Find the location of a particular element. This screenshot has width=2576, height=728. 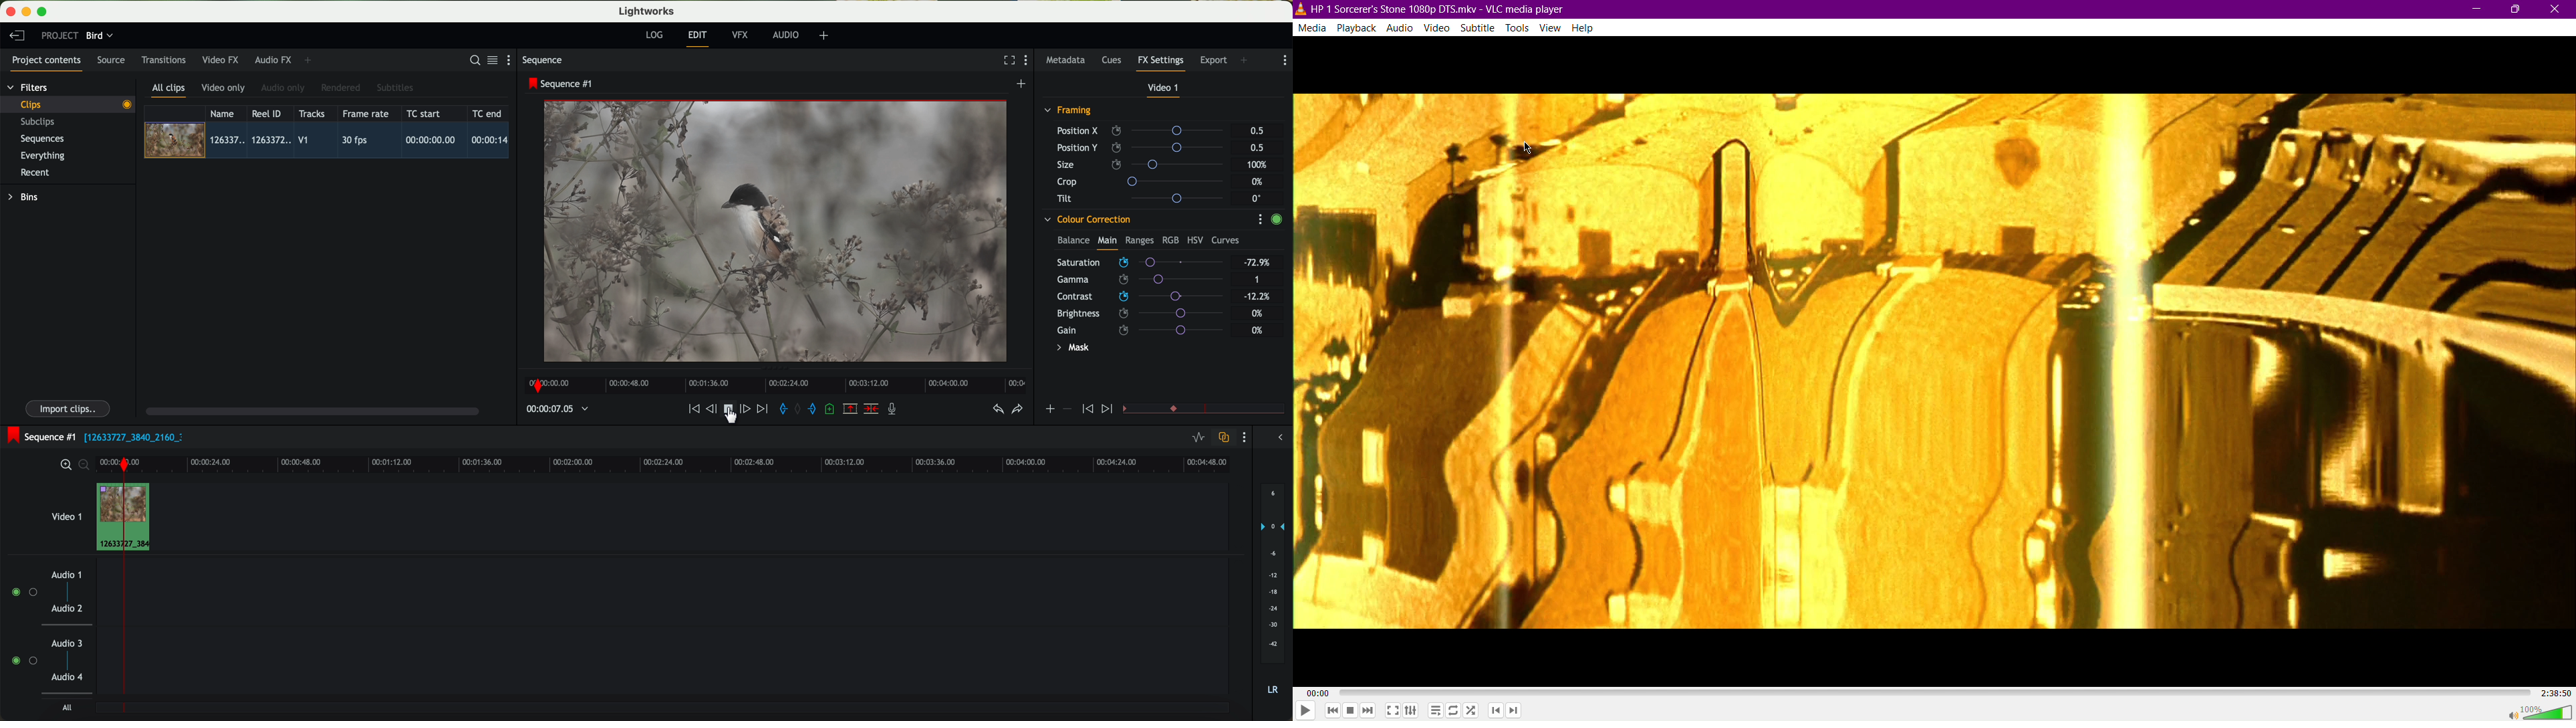

icon is located at coordinates (1067, 409).